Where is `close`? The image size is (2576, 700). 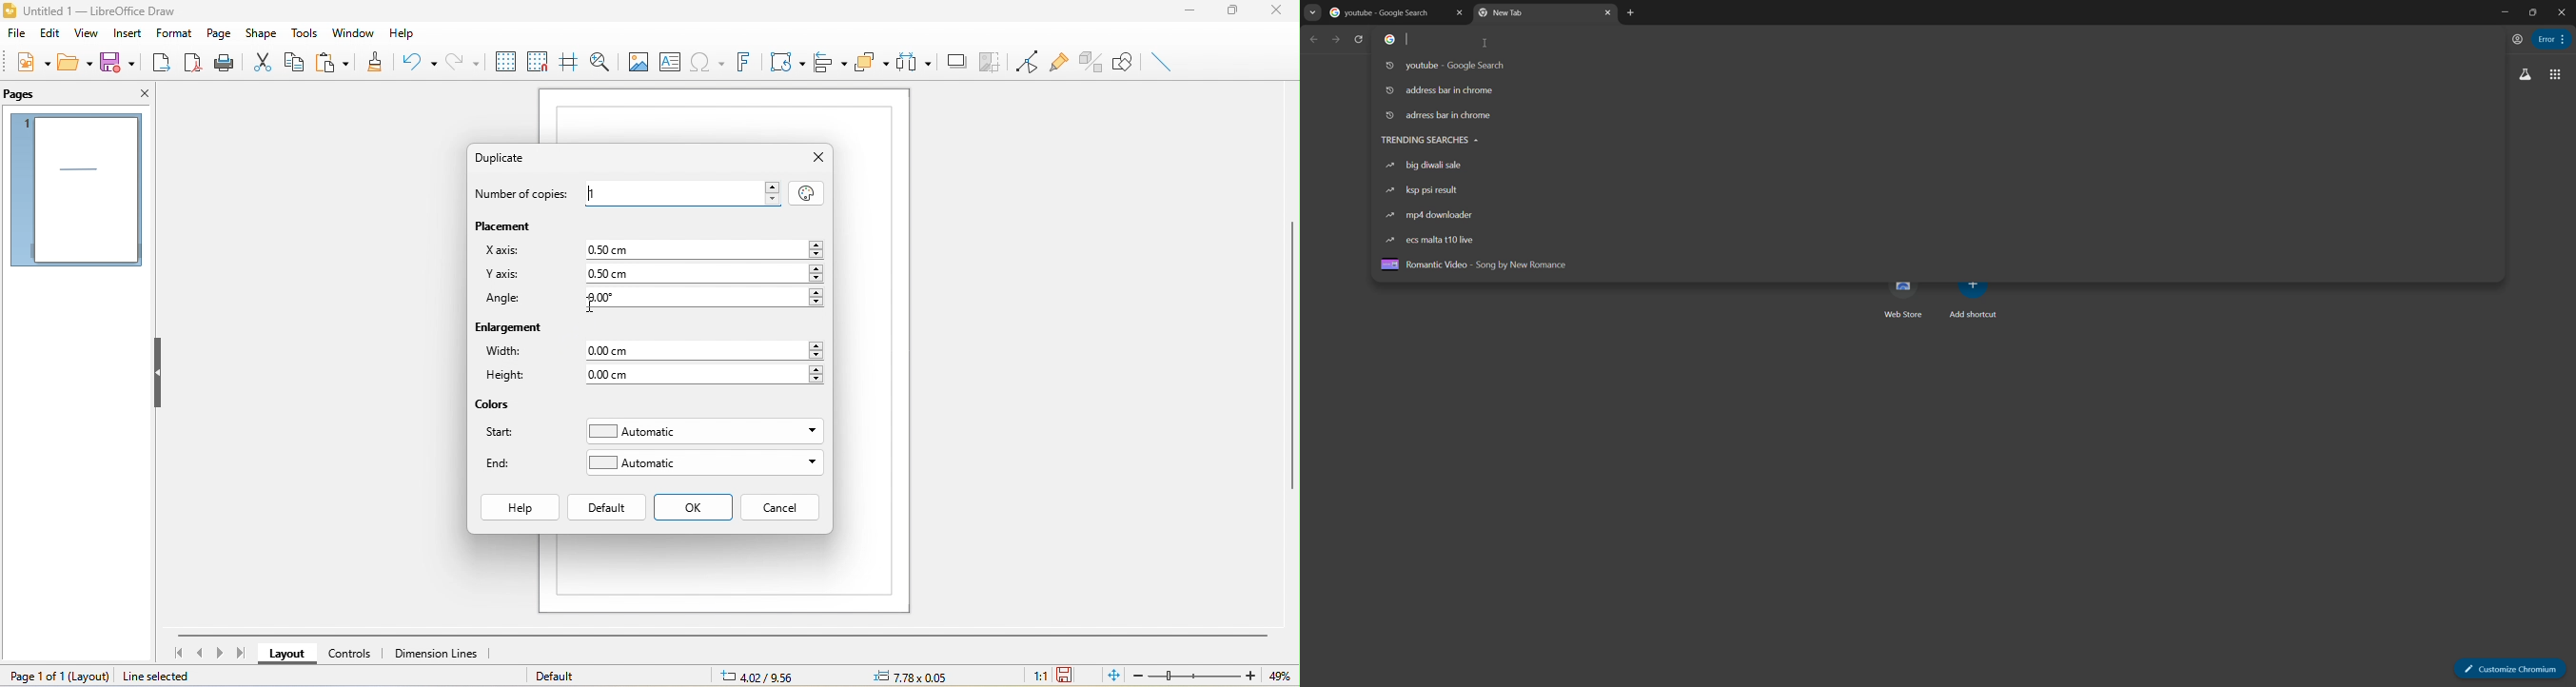 close is located at coordinates (1280, 12).